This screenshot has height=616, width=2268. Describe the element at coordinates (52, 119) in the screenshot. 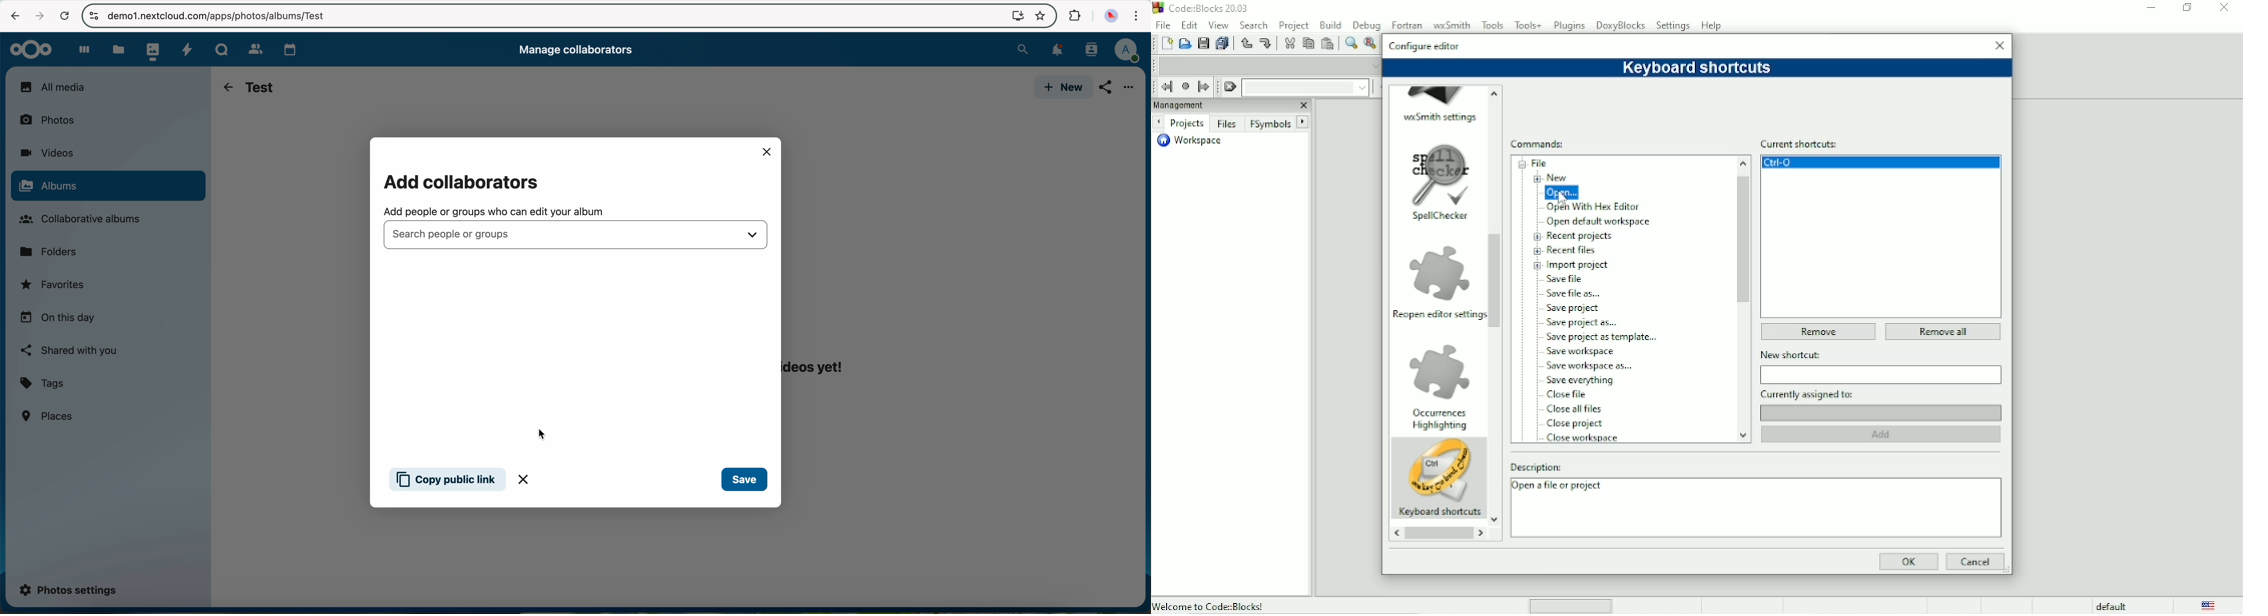

I see `photos` at that location.